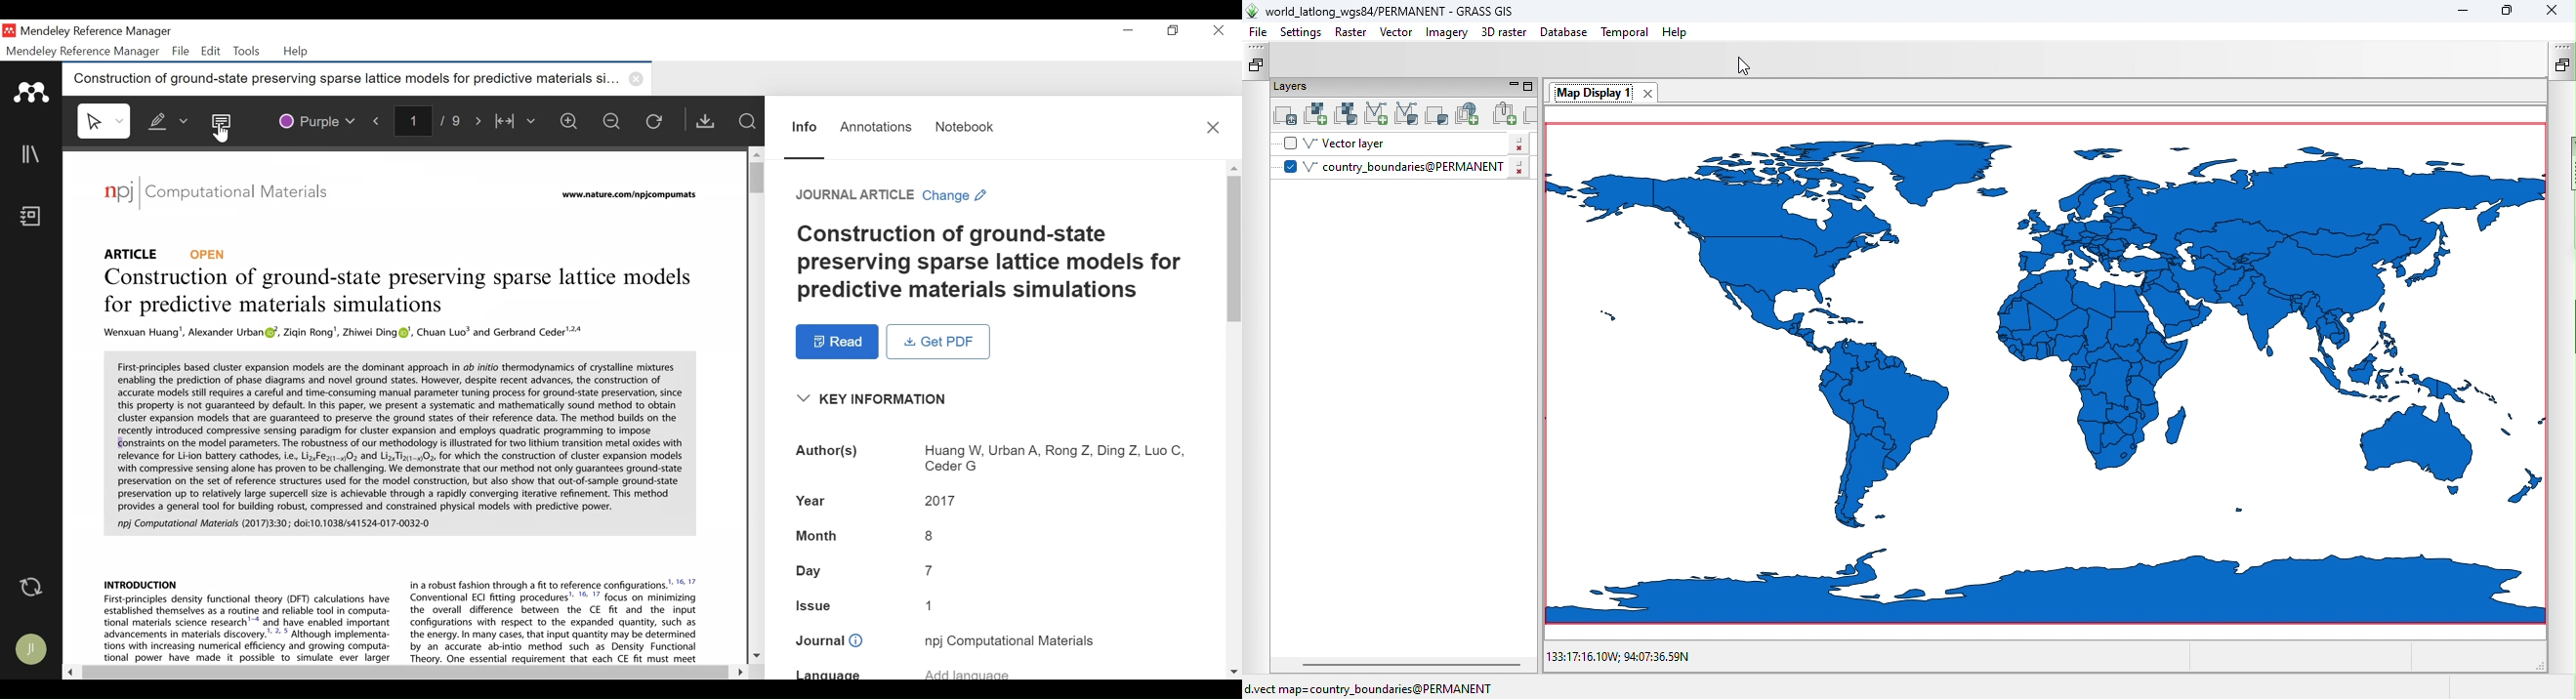 This screenshot has width=2576, height=700. What do you see at coordinates (83, 52) in the screenshot?
I see `Mendeley Reference Manager` at bounding box center [83, 52].